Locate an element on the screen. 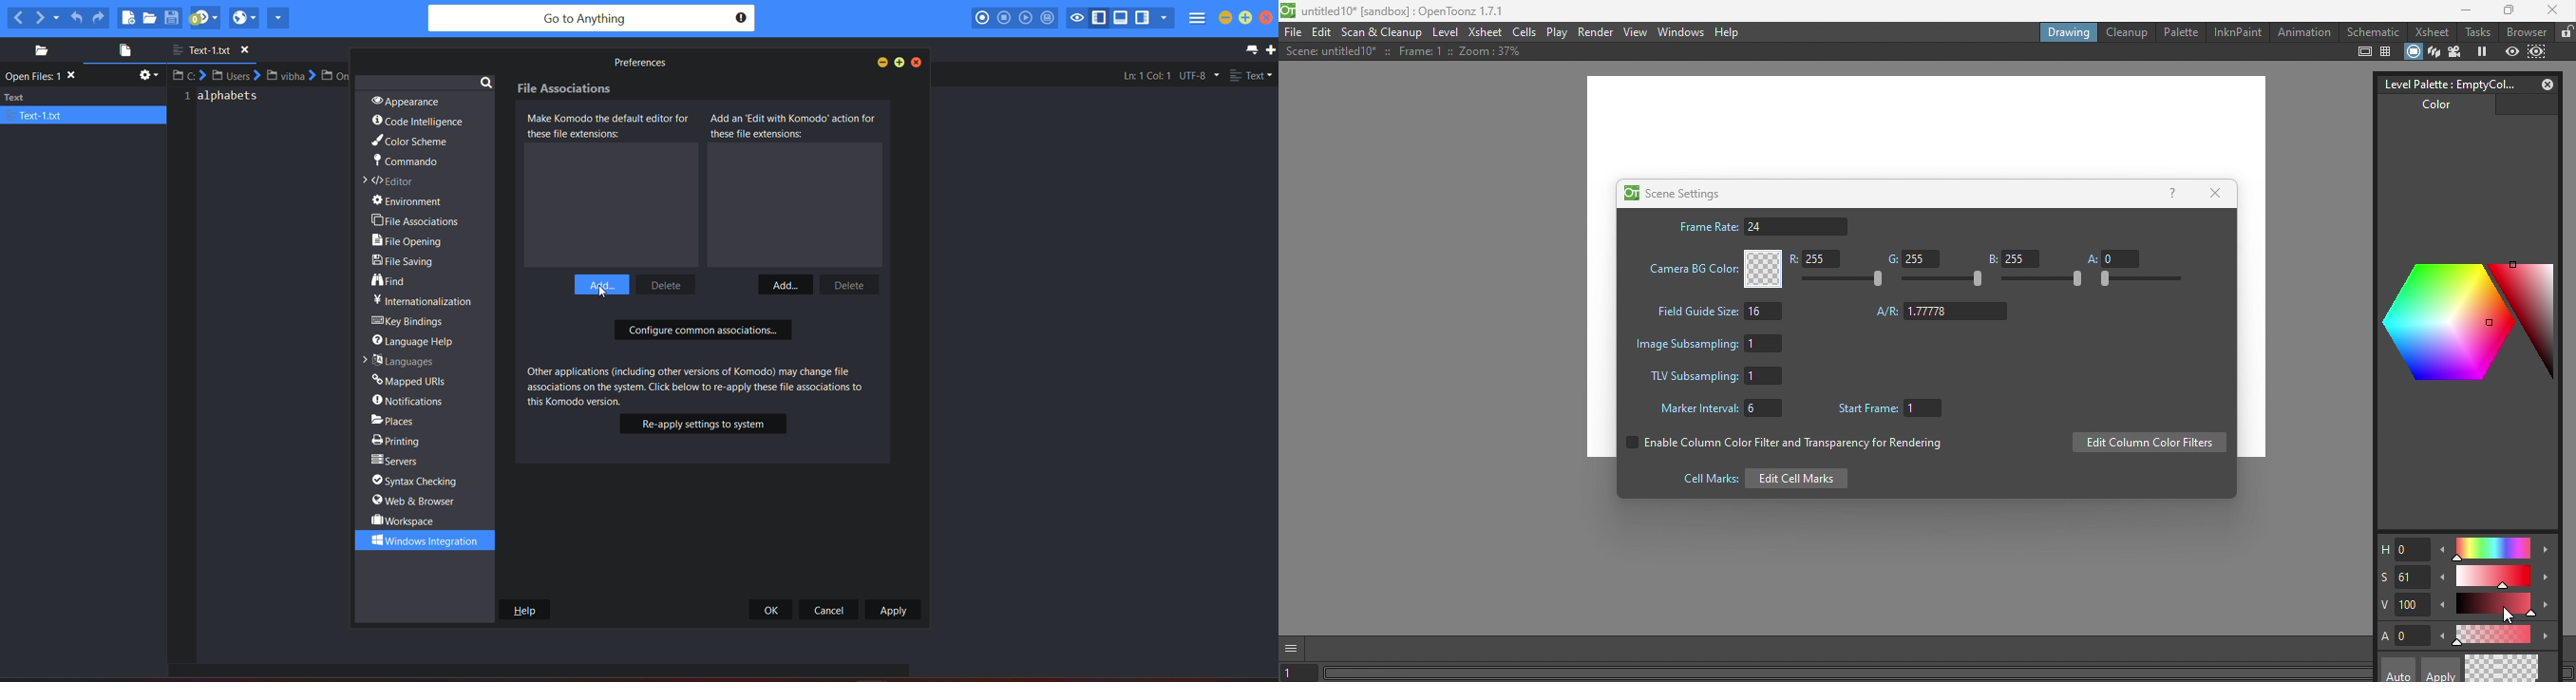  Safe area is located at coordinates (2363, 52).